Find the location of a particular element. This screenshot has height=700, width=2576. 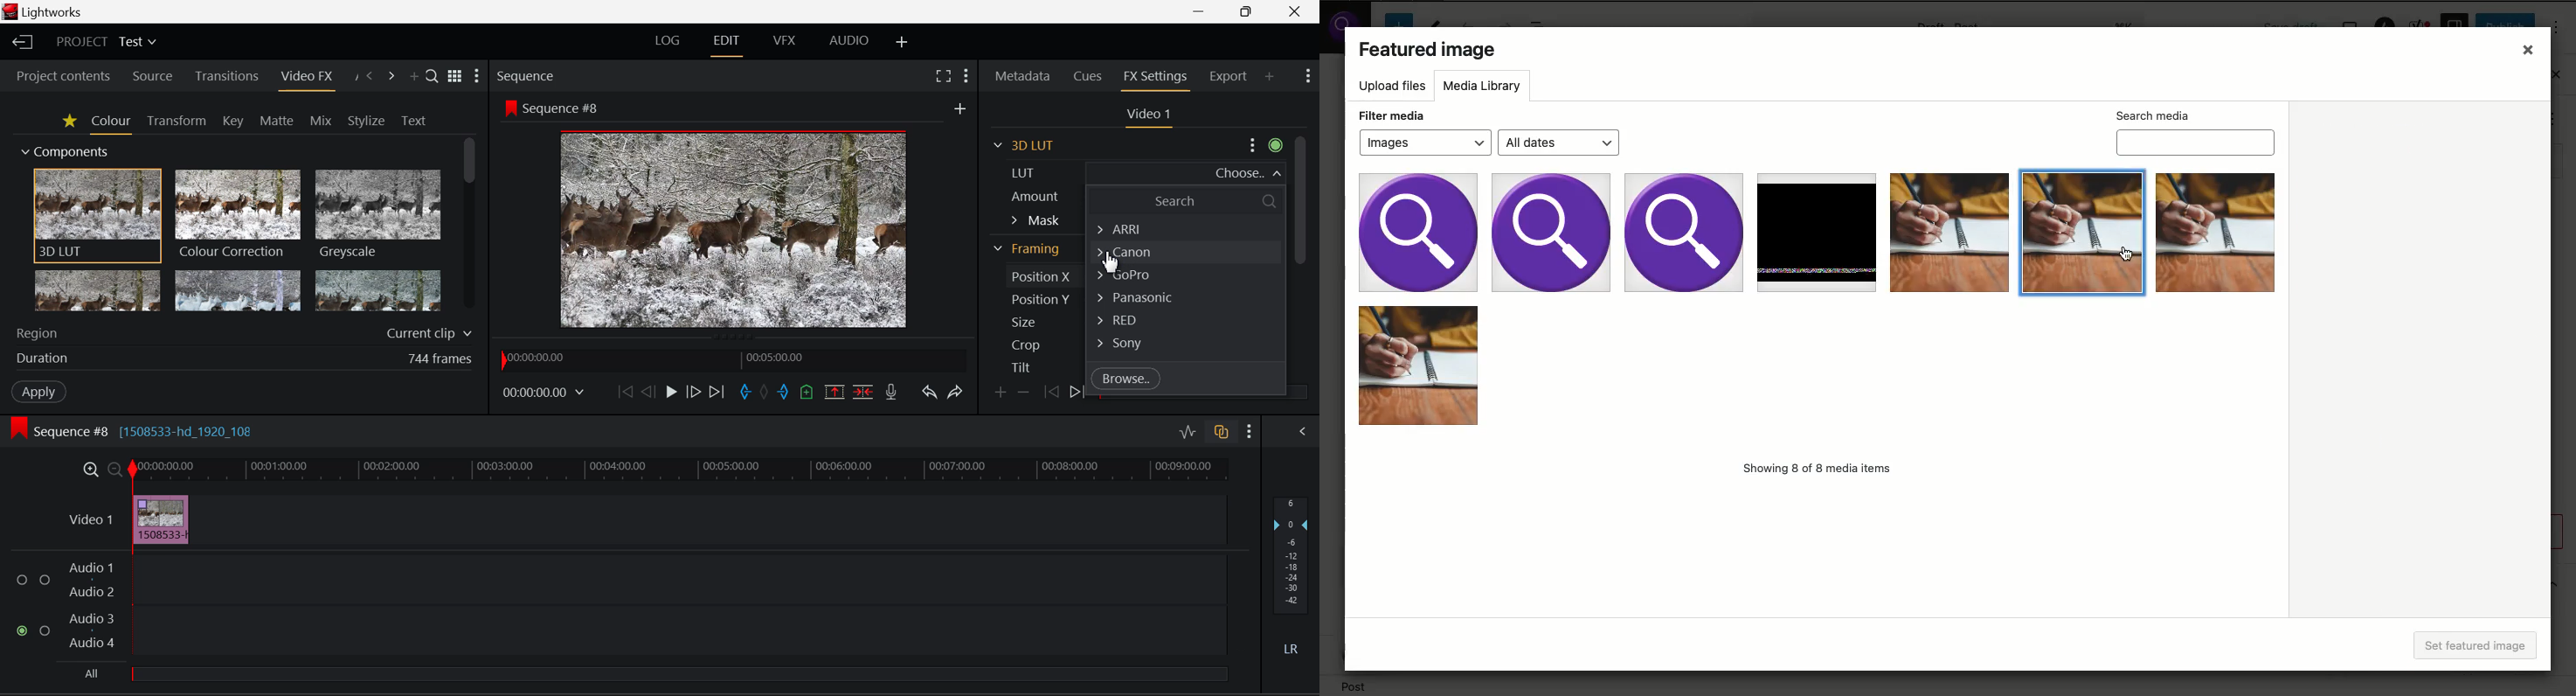

Video Settings is located at coordinates (1152, 118).